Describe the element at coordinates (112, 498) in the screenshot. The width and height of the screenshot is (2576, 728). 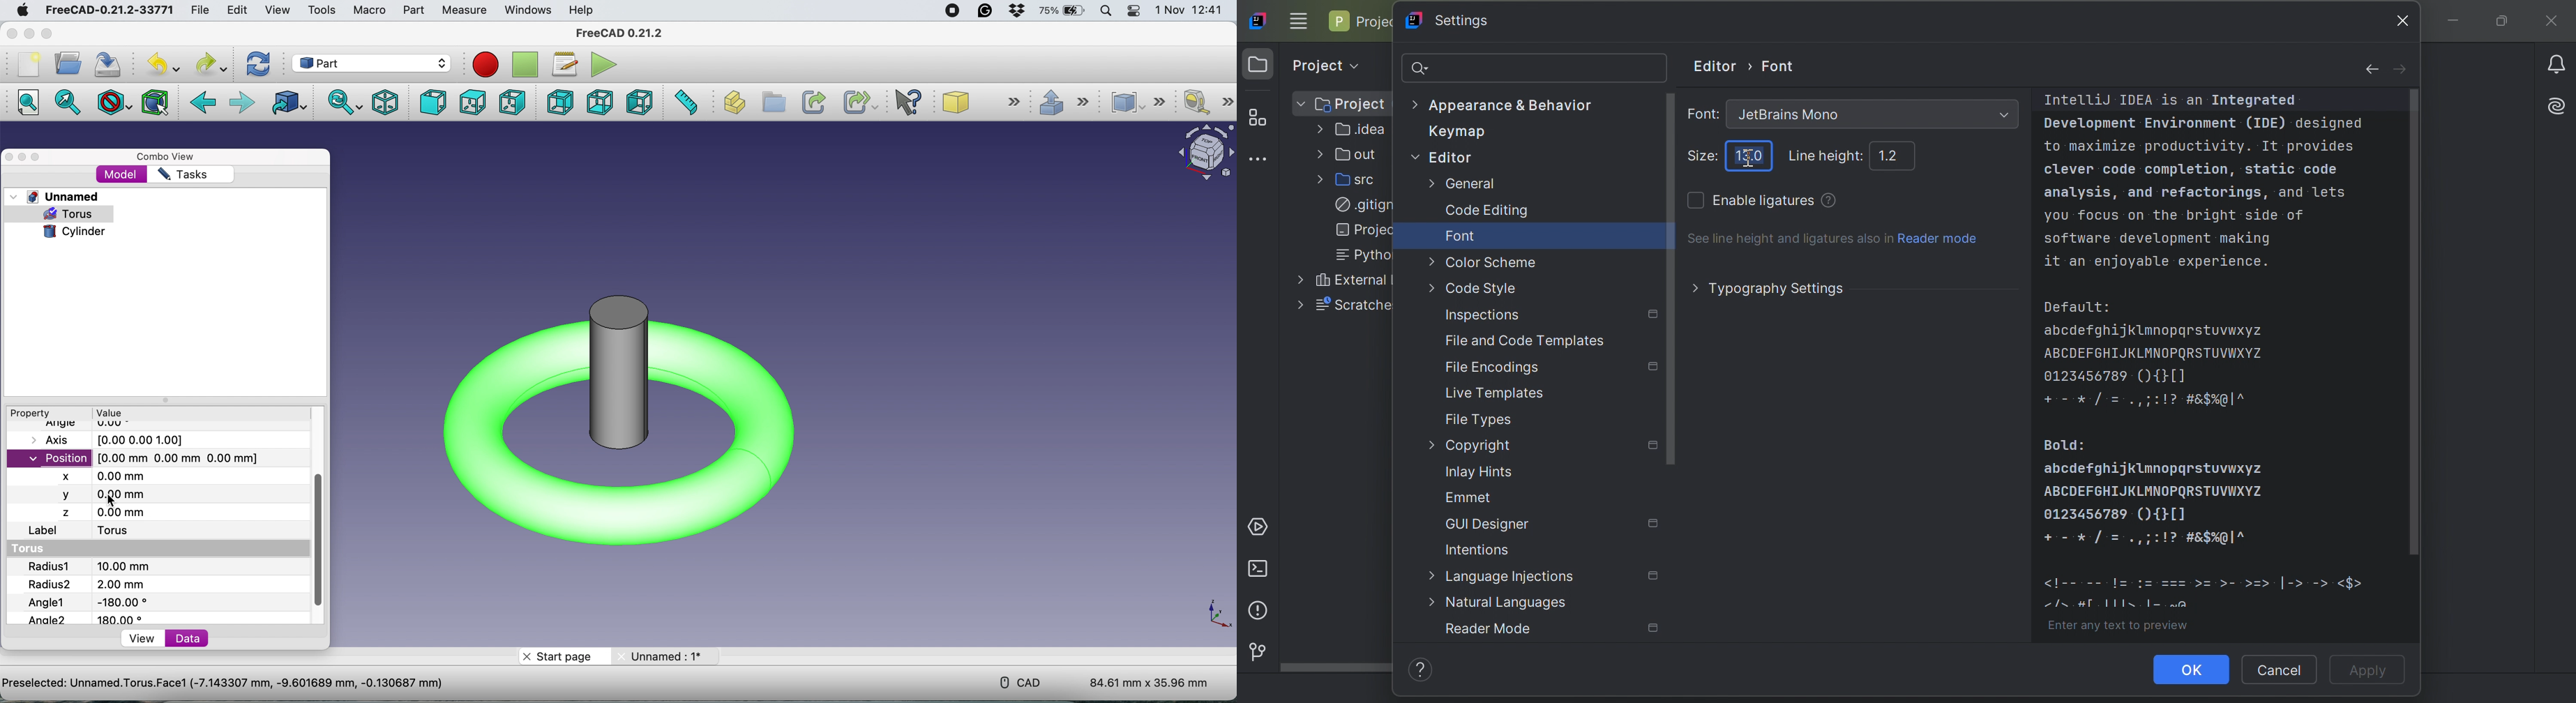
I see `cursor` at that location.